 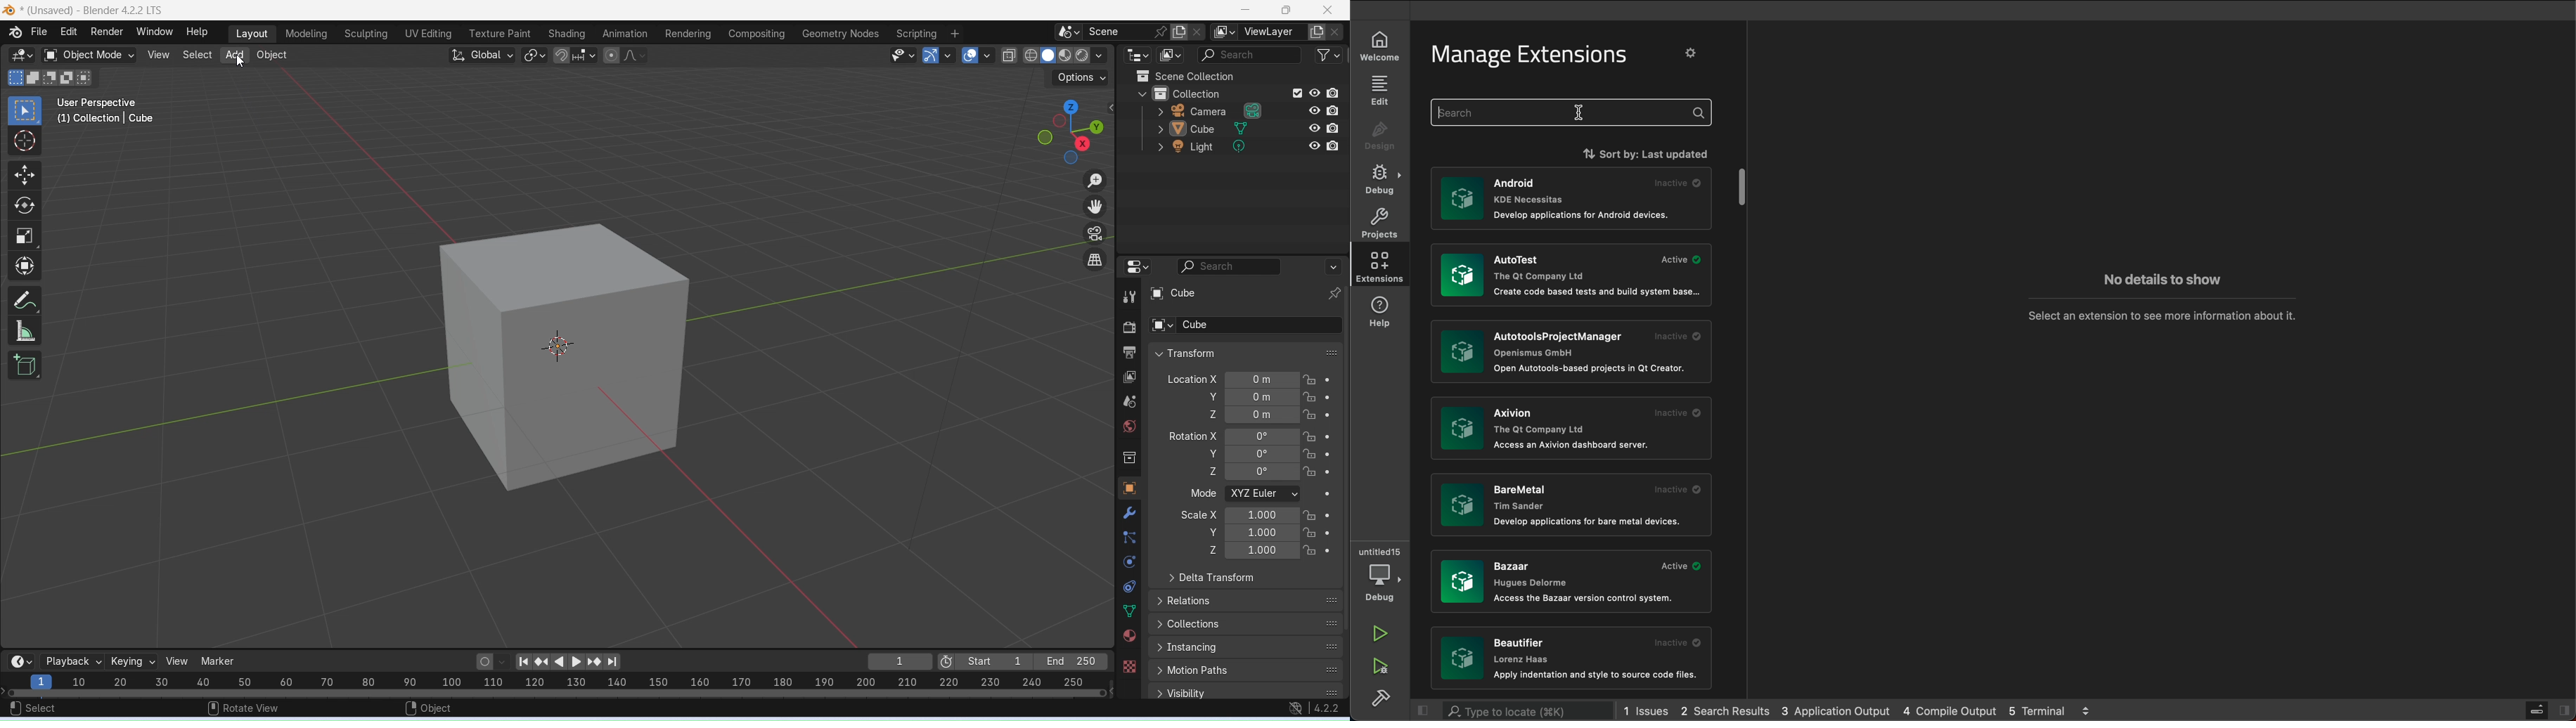 I want to click on scrollbar, so click(x=1743, y=185).